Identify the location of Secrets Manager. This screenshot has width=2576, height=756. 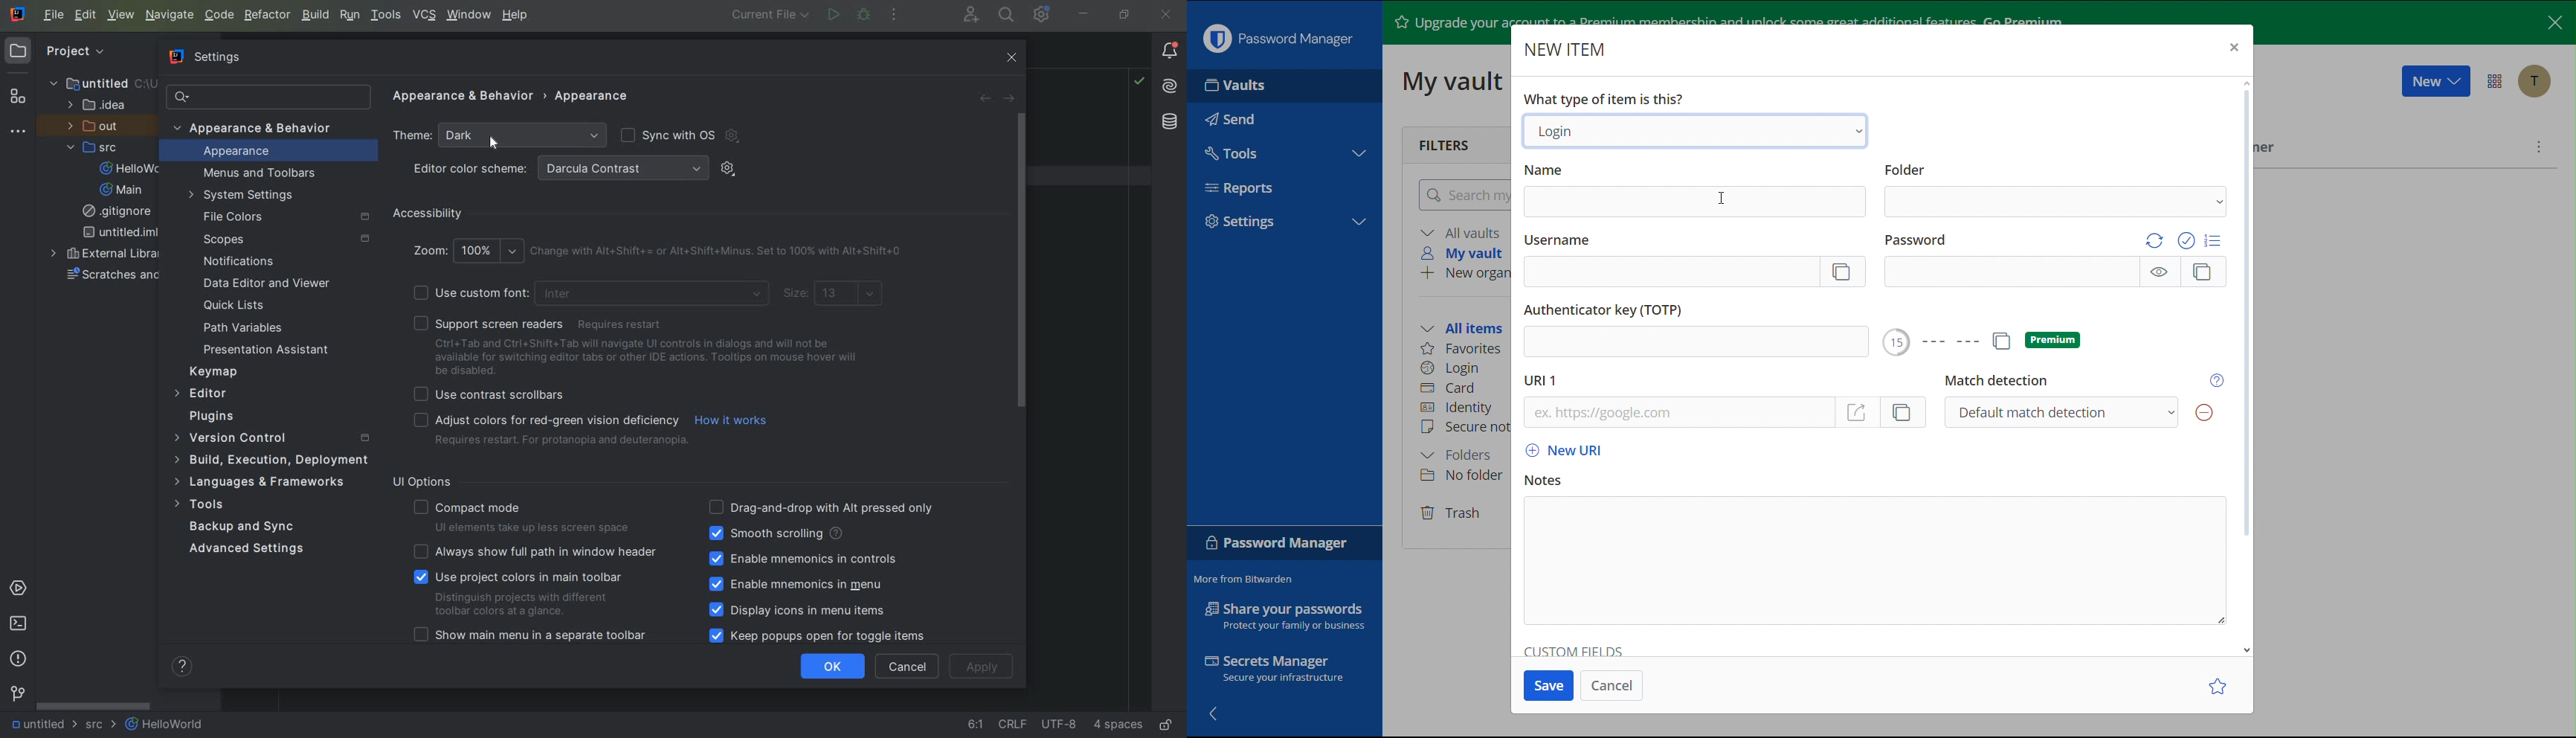
(1281, 670).